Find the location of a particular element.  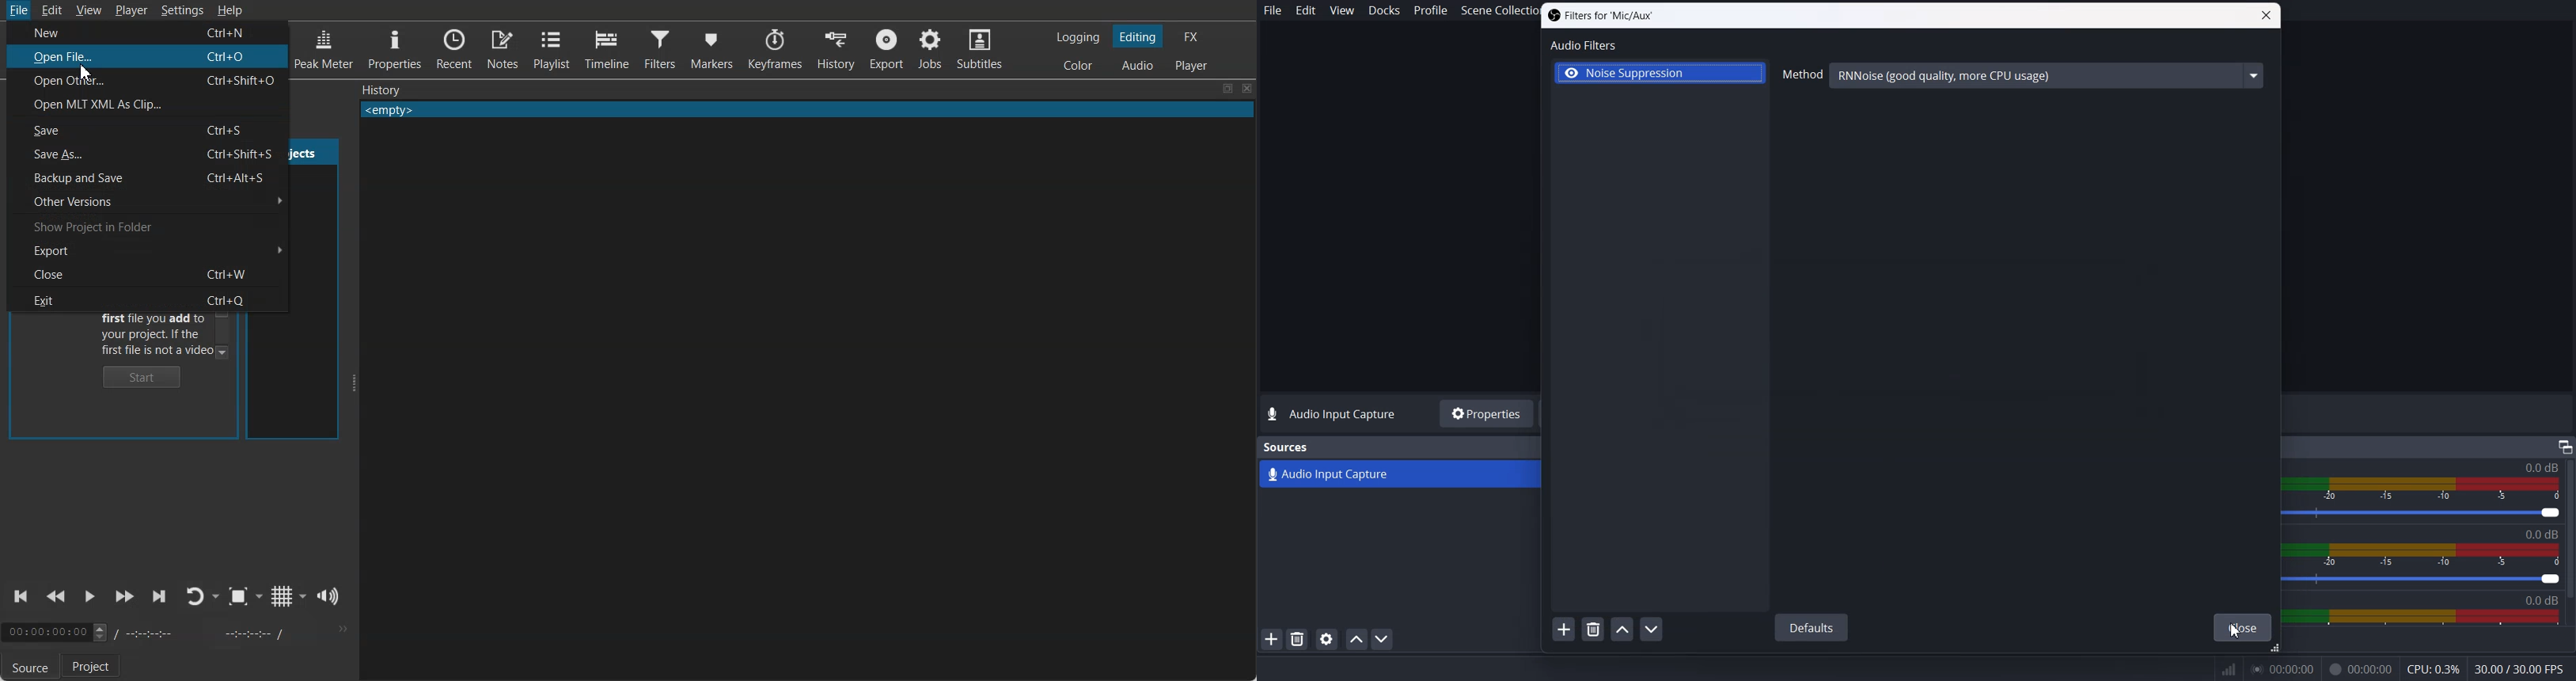

Switching to color Layout is located at coordinates (1078, 66).